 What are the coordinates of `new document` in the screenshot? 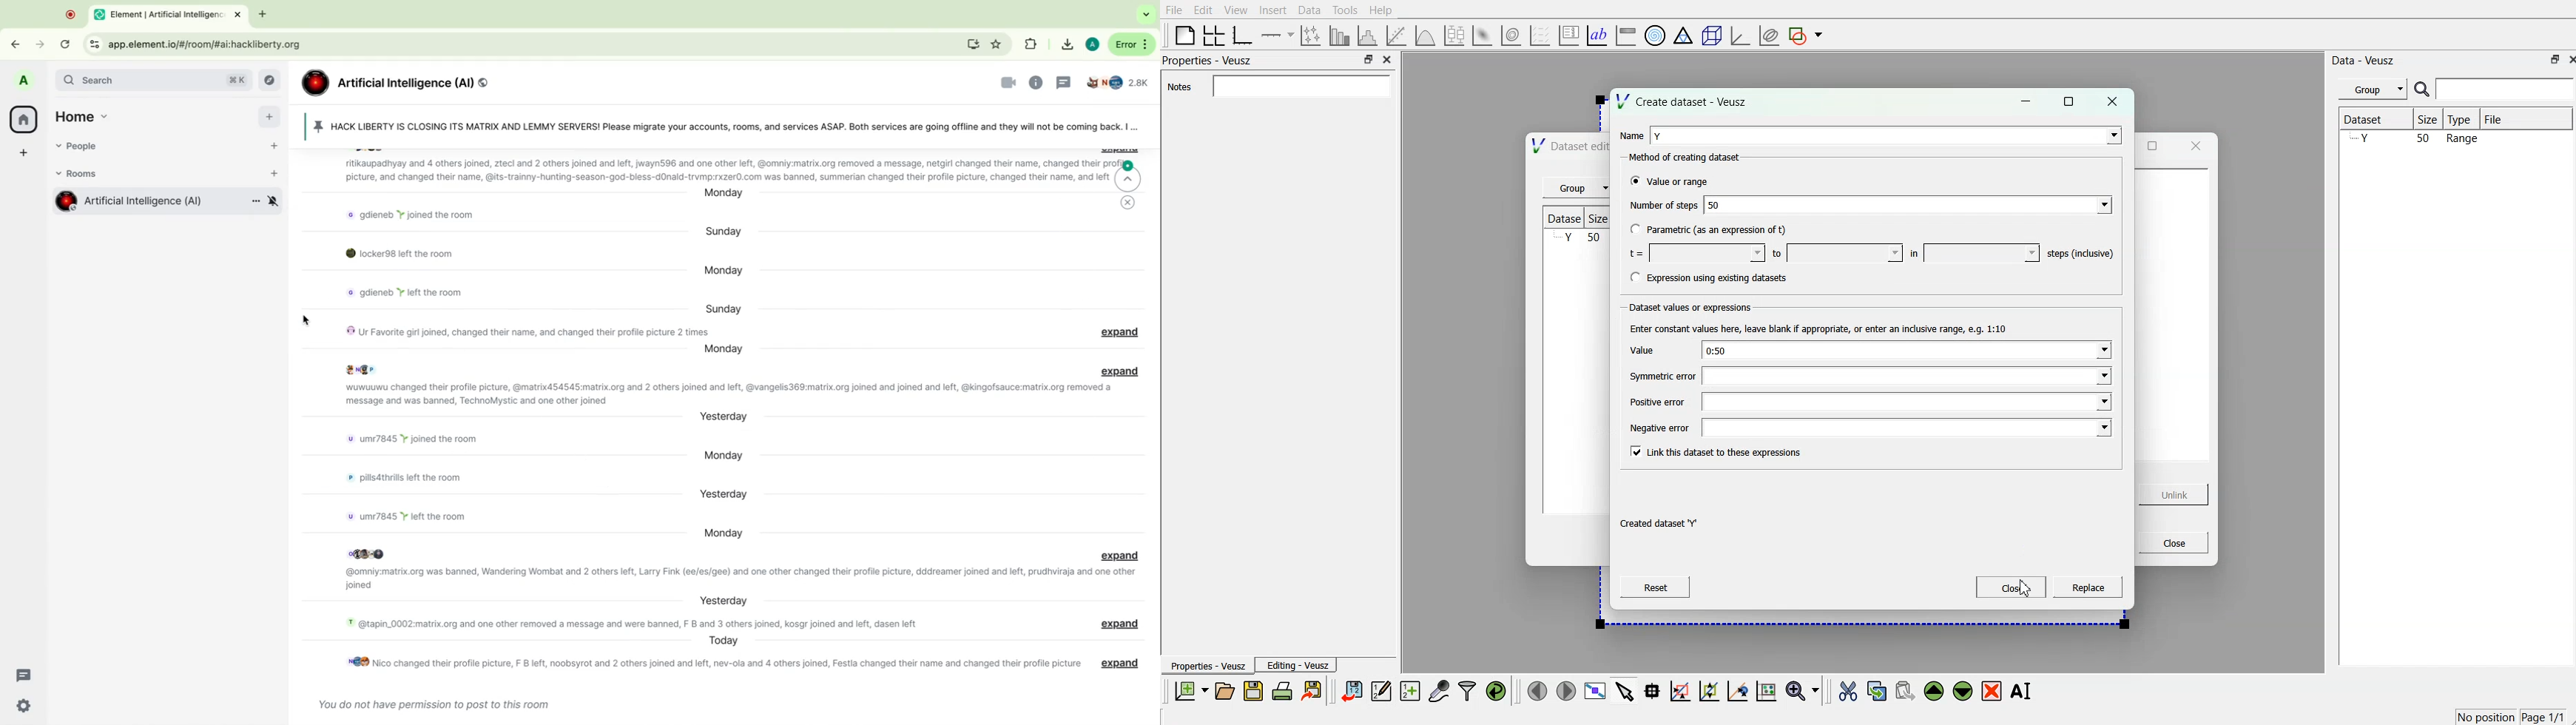 It's located at (1193, 690).